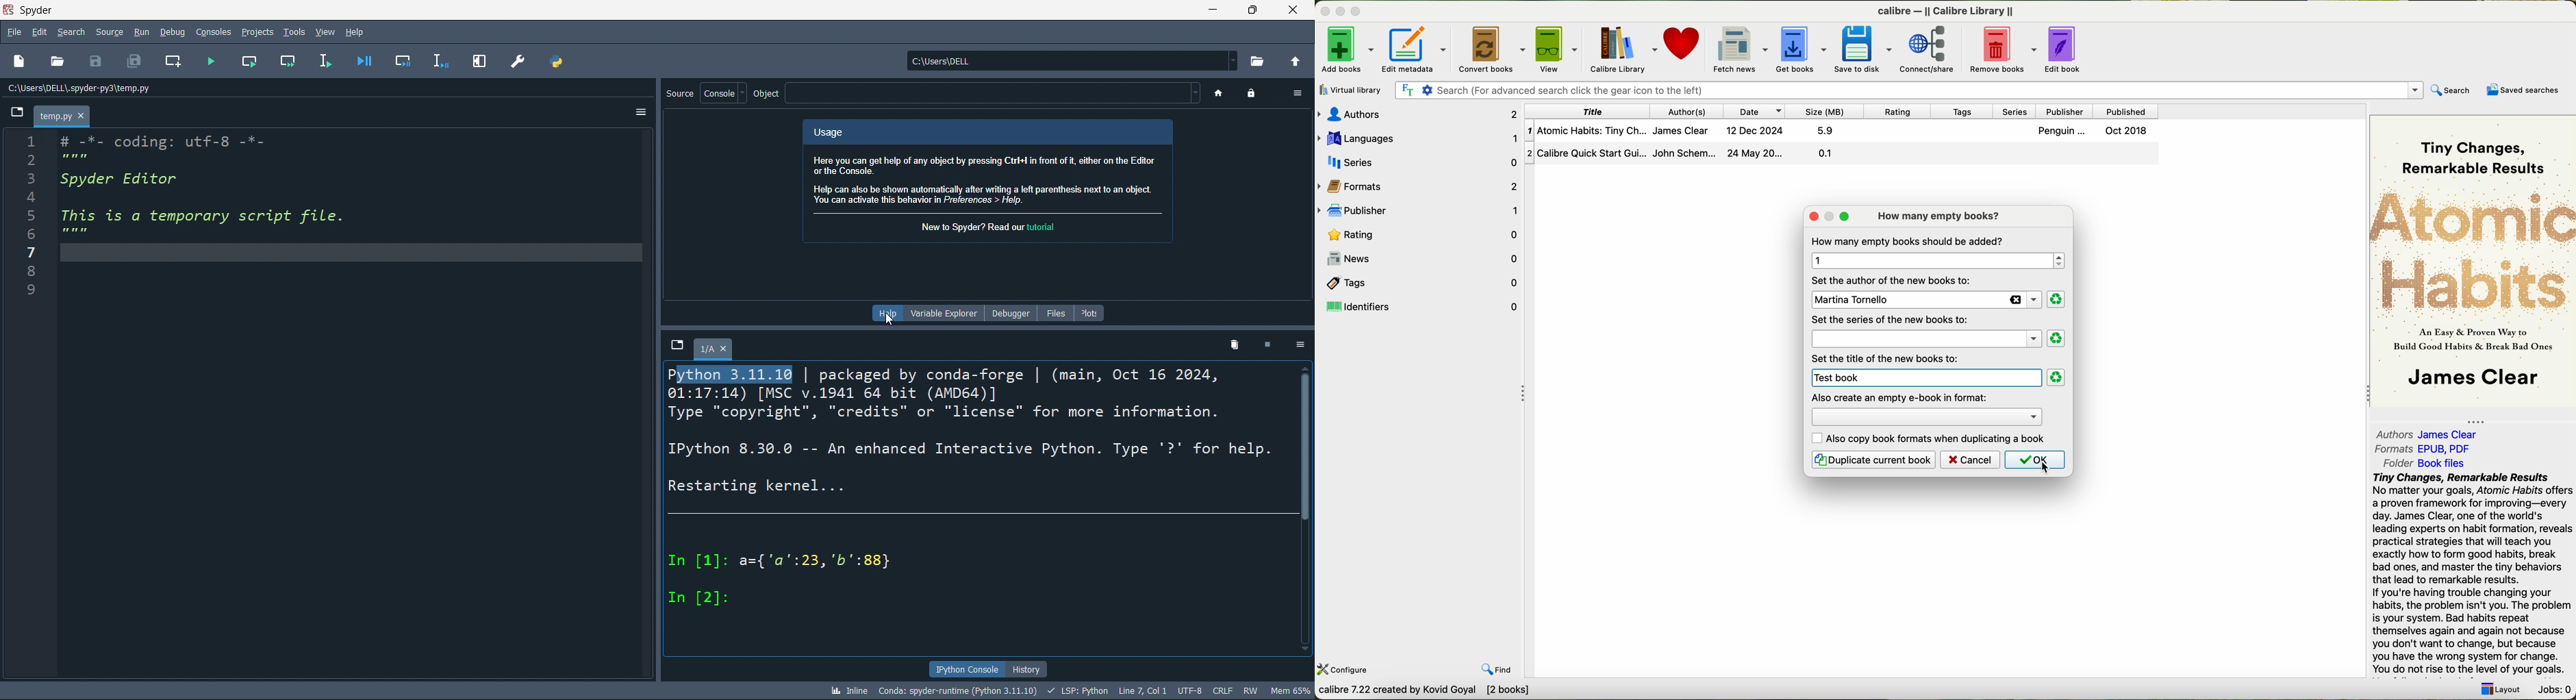 The height and width of the screenshot is (700, 2576). Describe the element at coordinates (64, 116) in the screenshot. I see `temp.py` at that location.